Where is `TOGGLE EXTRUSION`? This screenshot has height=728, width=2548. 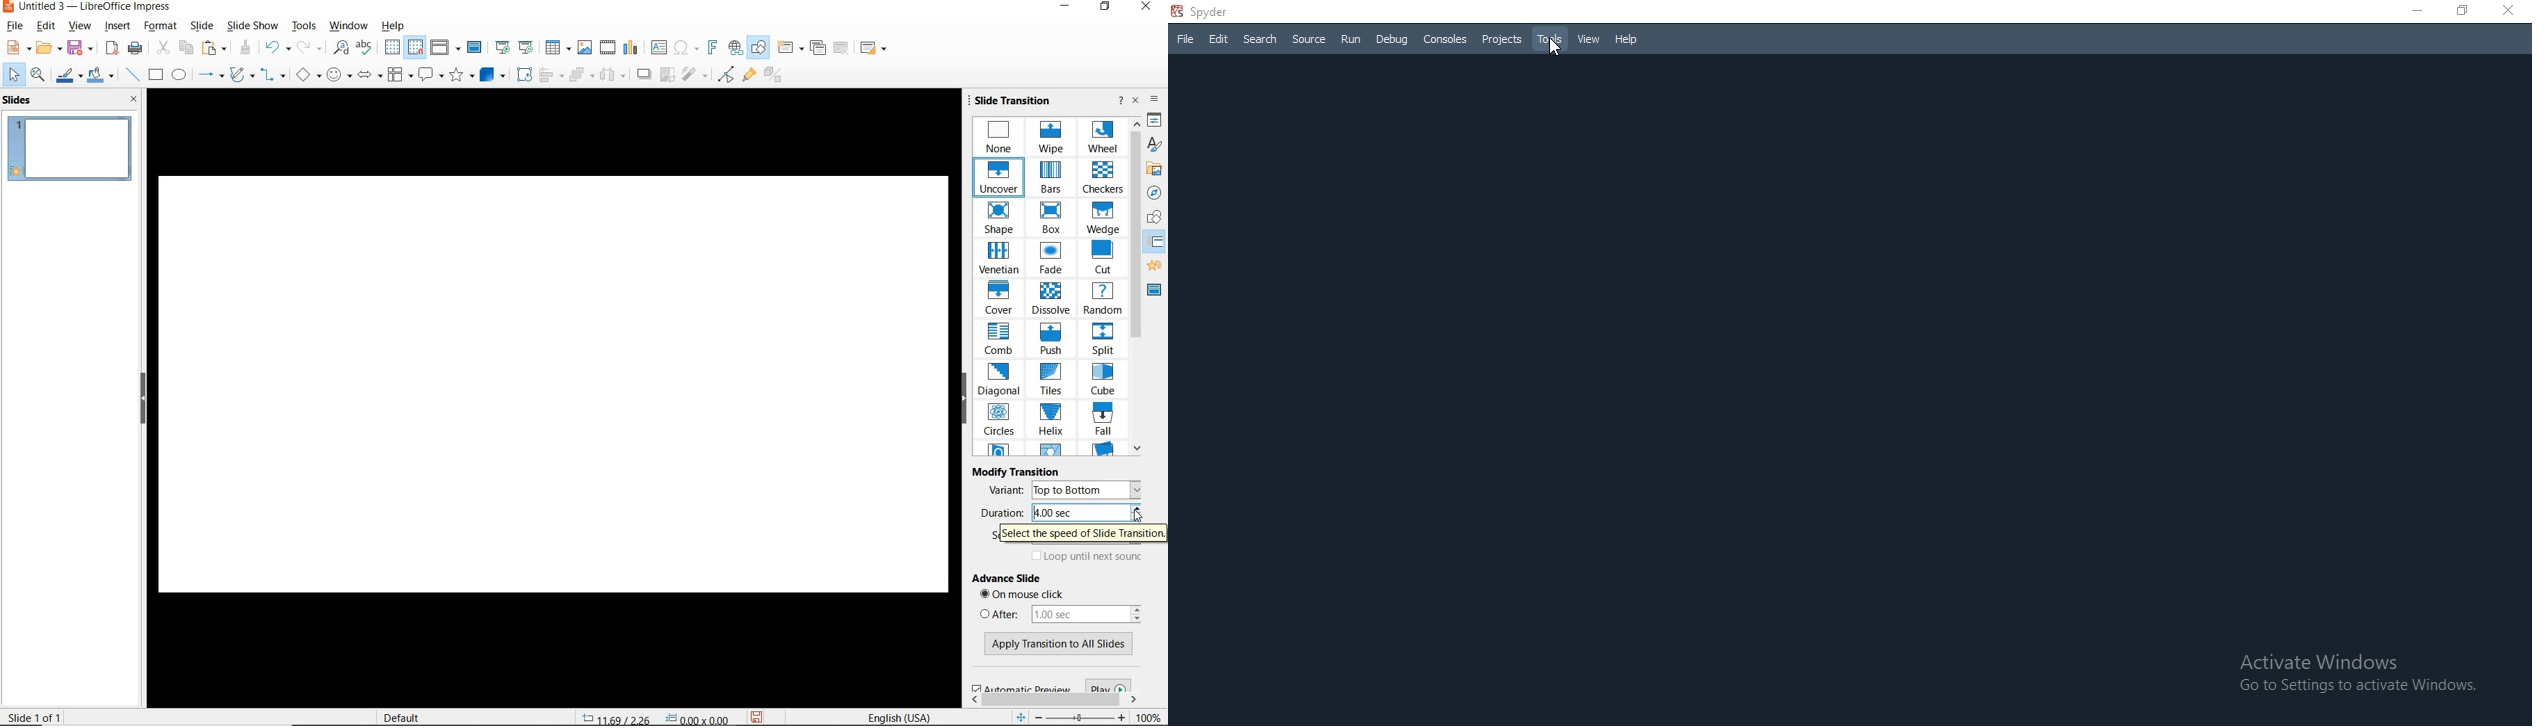 TOGGLE EXTRUSION is located at coordinates (776, 76).